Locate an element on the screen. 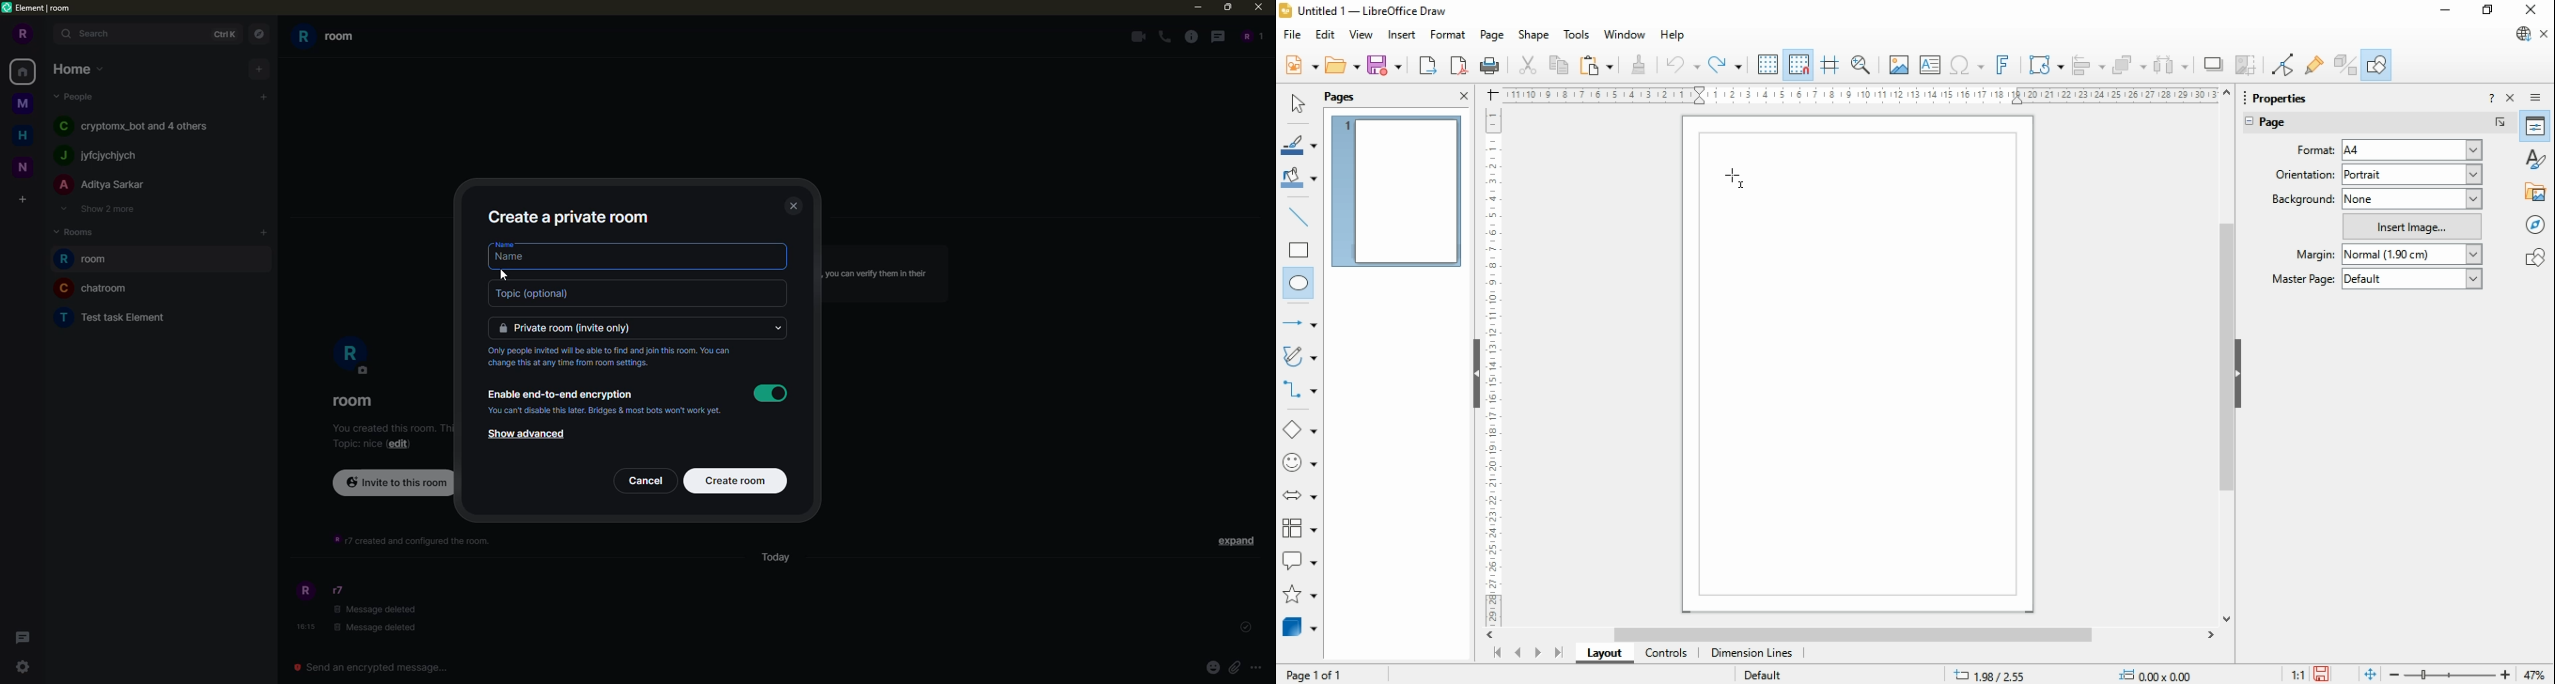 Image resolution: width=2576 pixels, height=700 pixels. set is located at coordinates (1247, 626).